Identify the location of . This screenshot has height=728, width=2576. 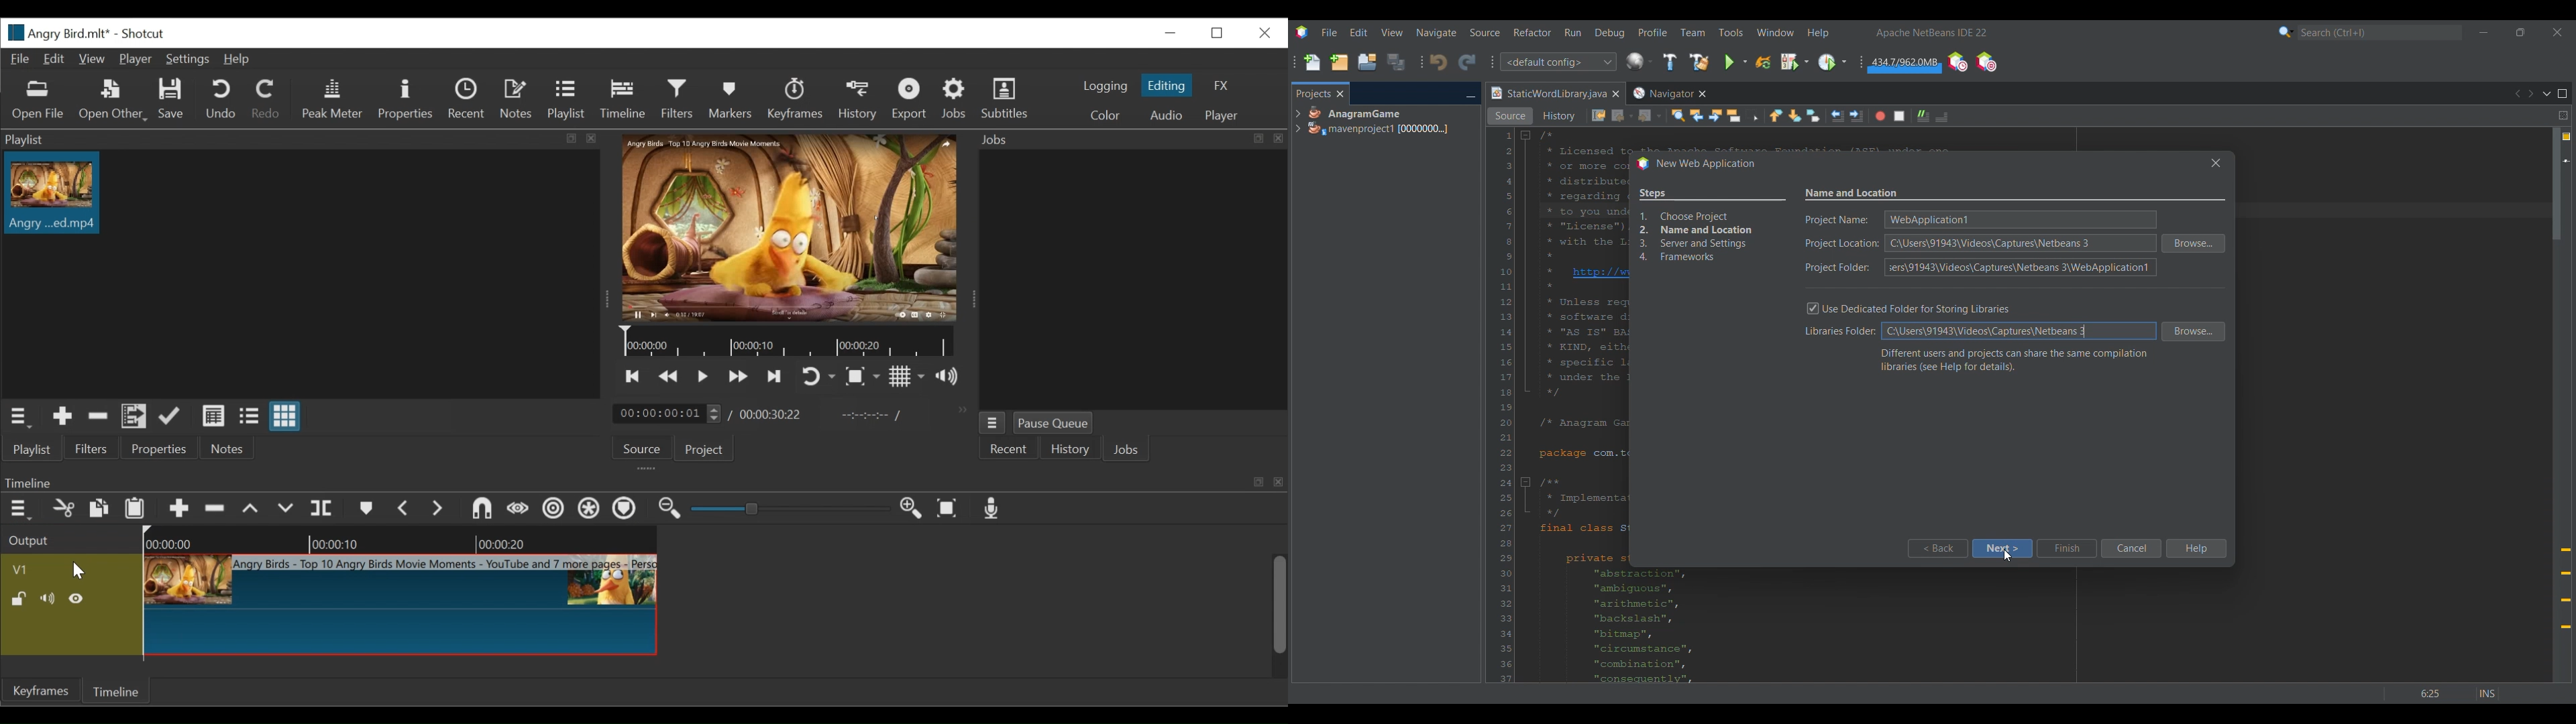
(2212, 162).